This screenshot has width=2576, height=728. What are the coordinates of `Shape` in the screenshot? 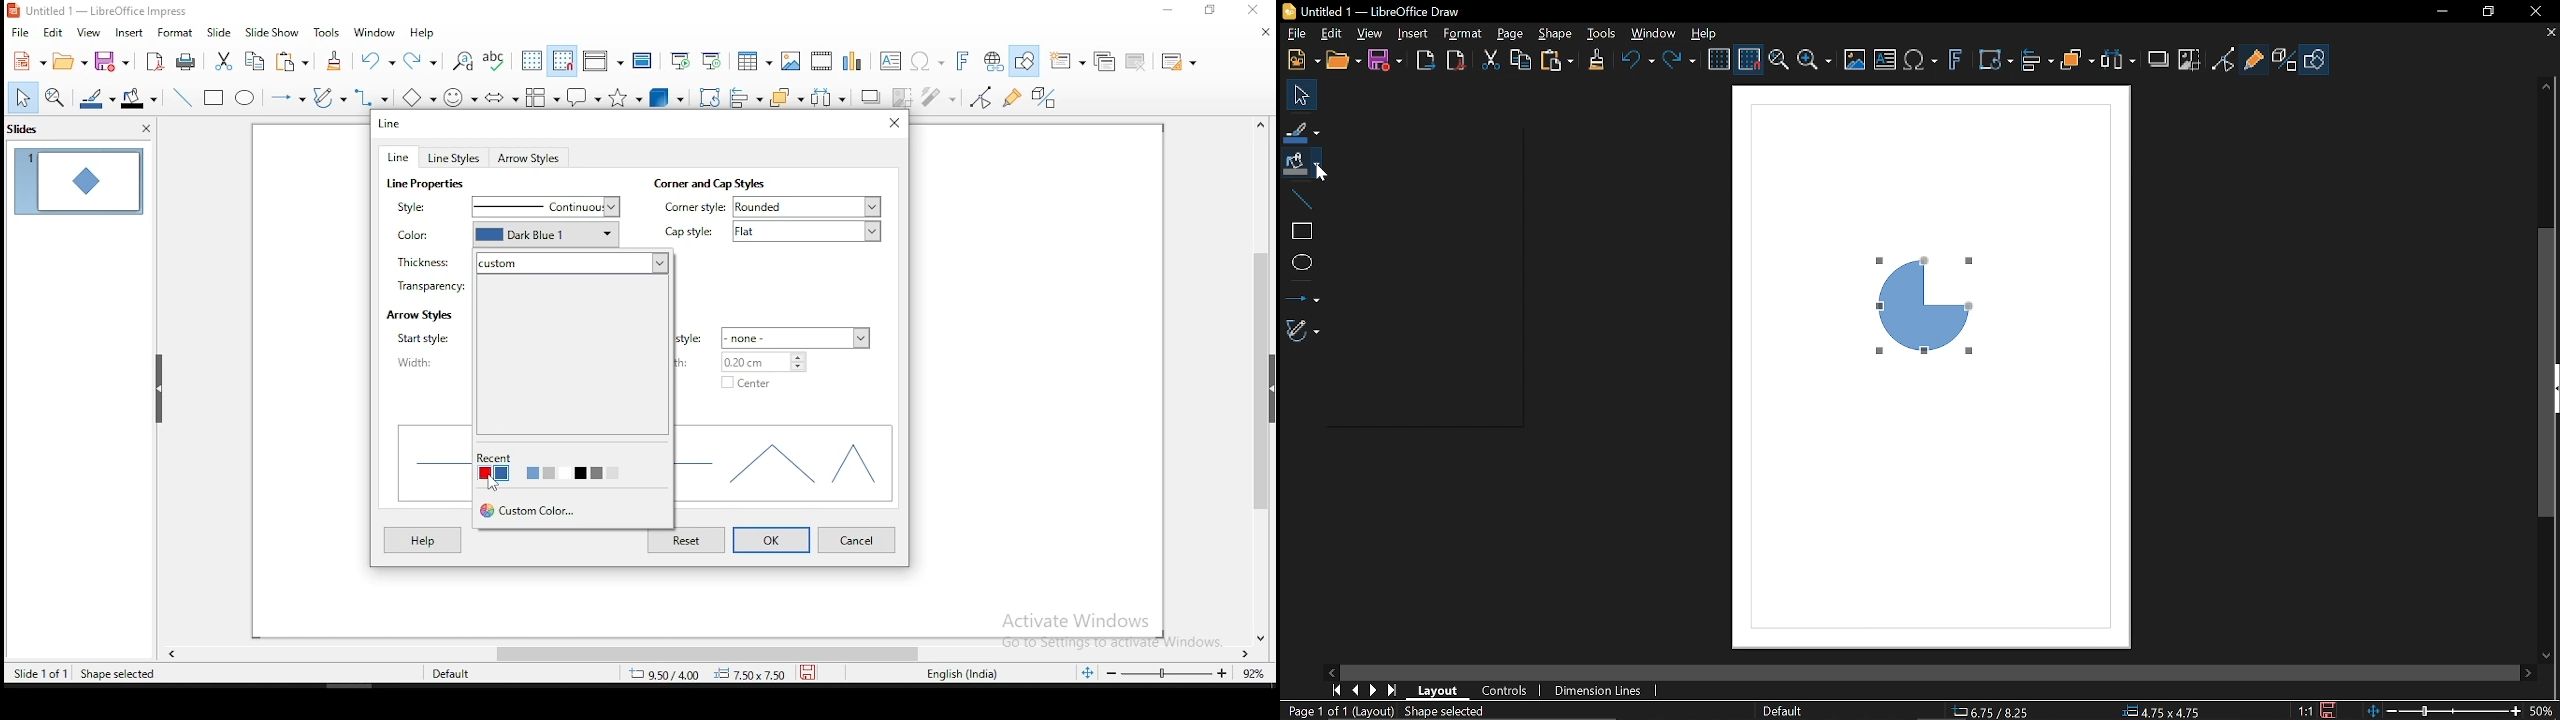 It's located at (1555, 35).